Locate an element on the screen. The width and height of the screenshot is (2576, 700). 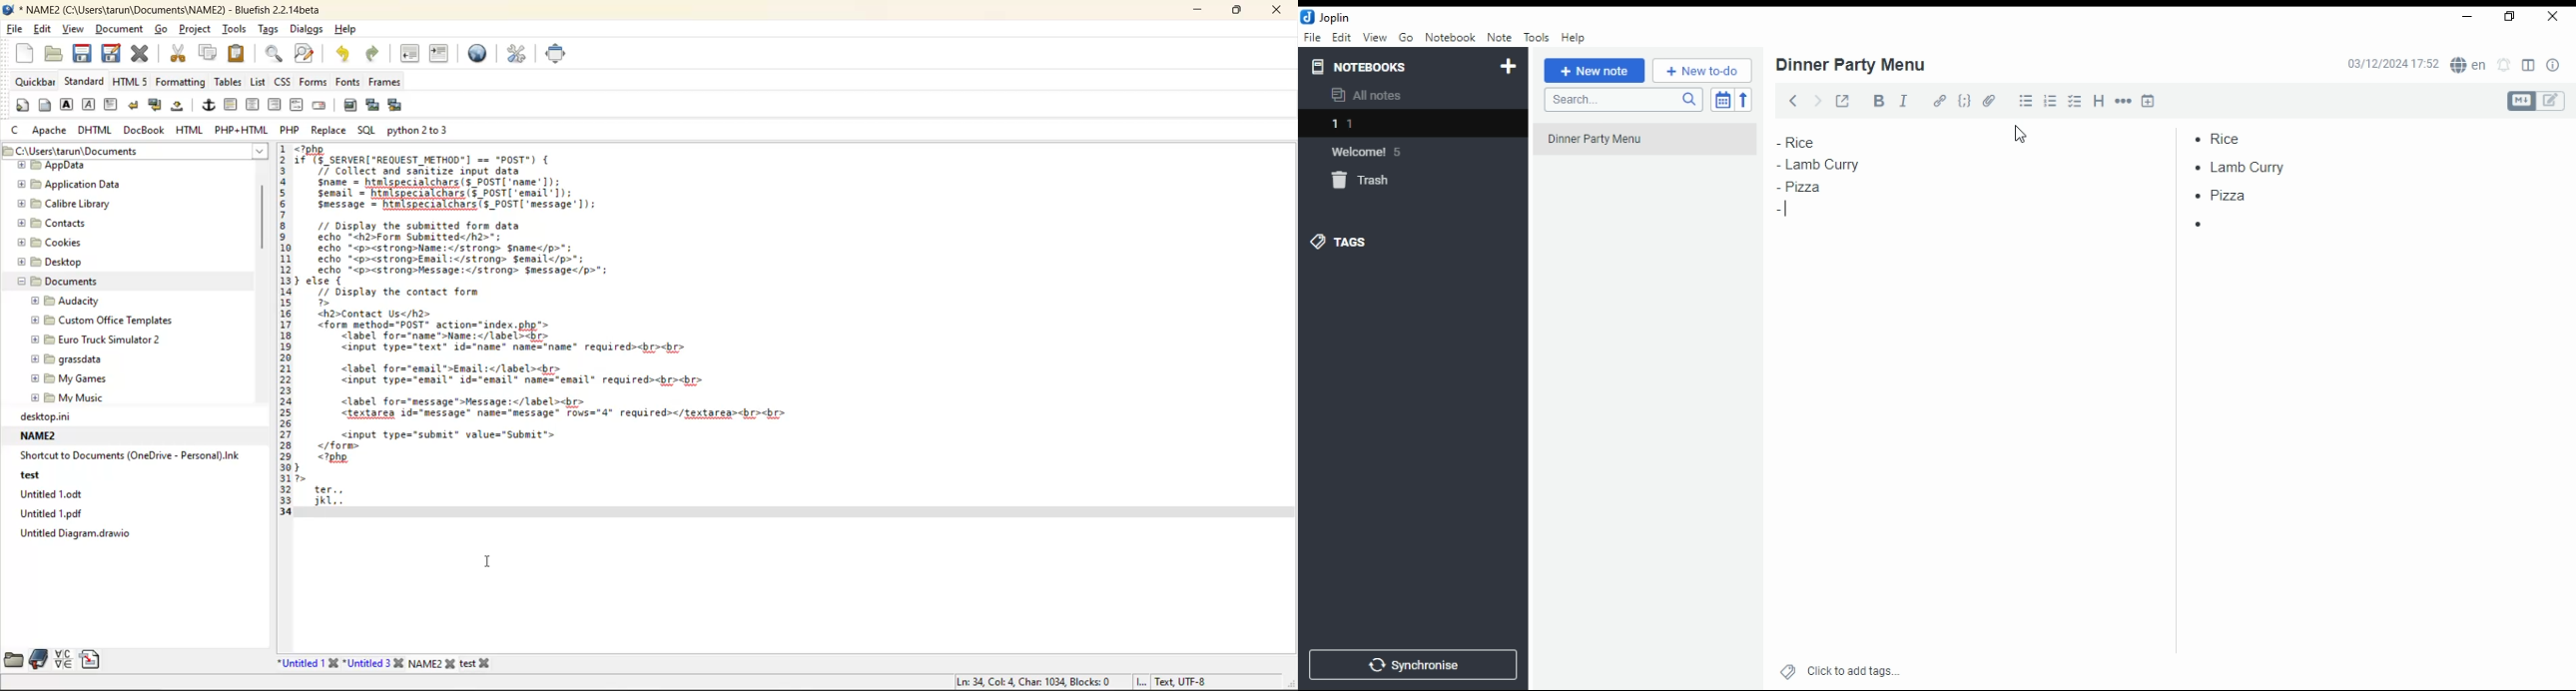
lamb curry is located at coordinates (1818, 164).